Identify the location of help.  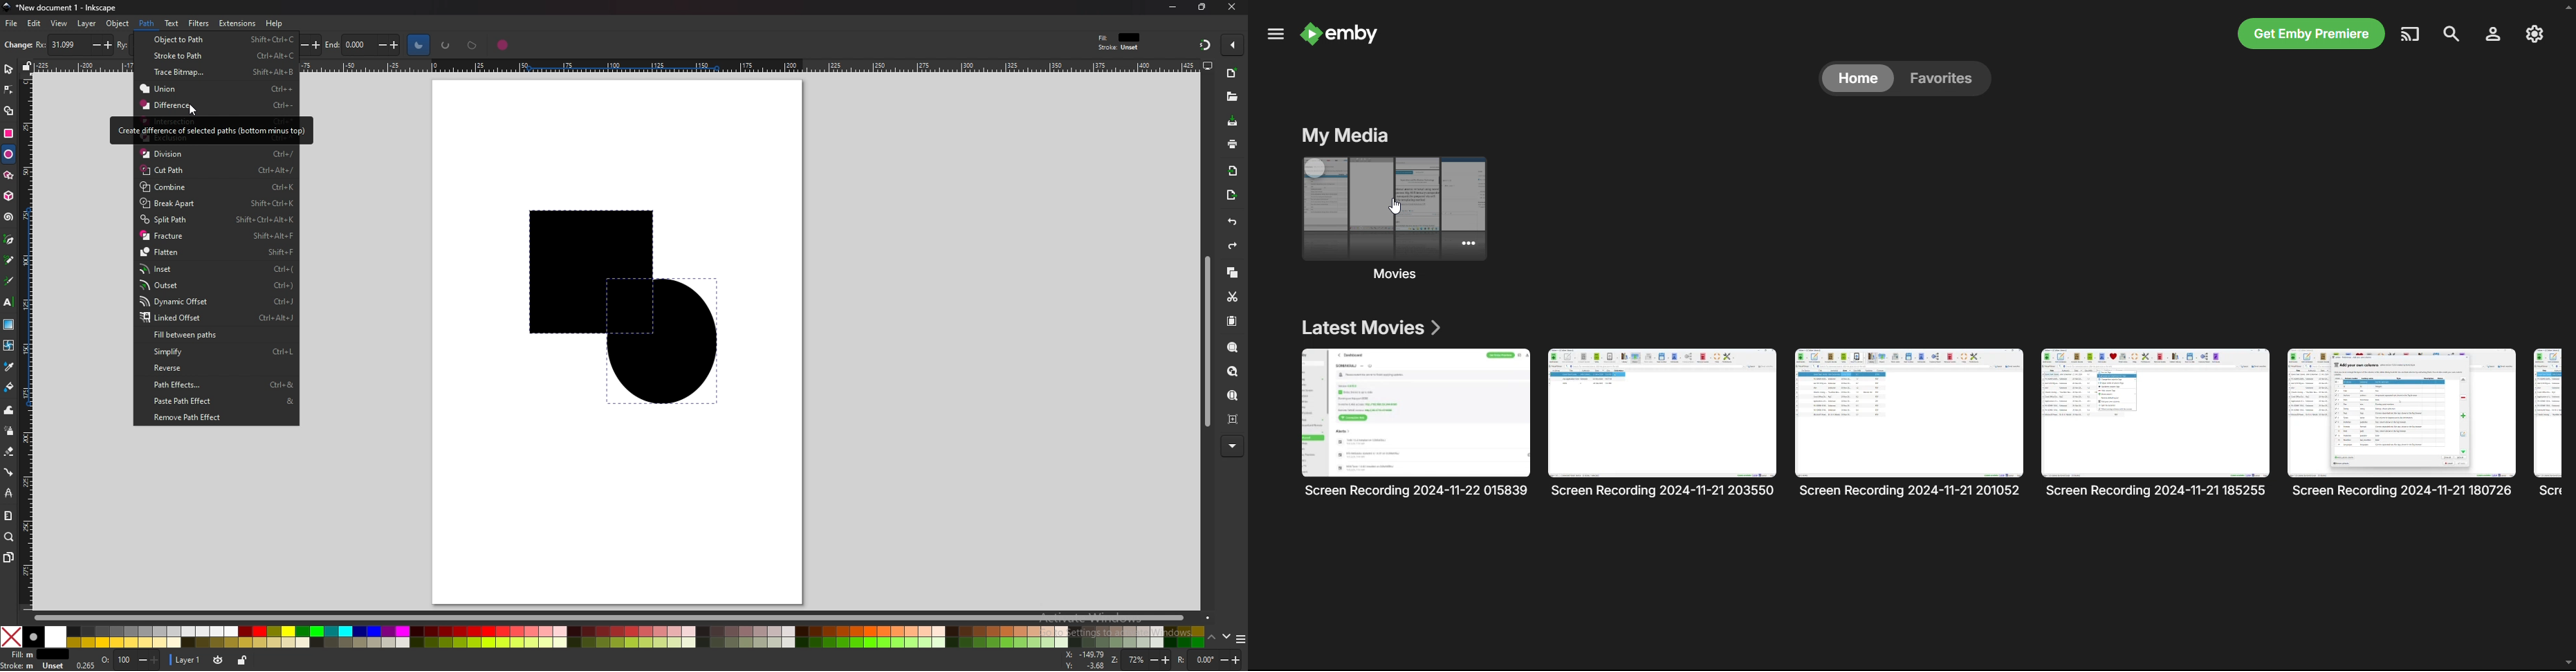
(274, 23).